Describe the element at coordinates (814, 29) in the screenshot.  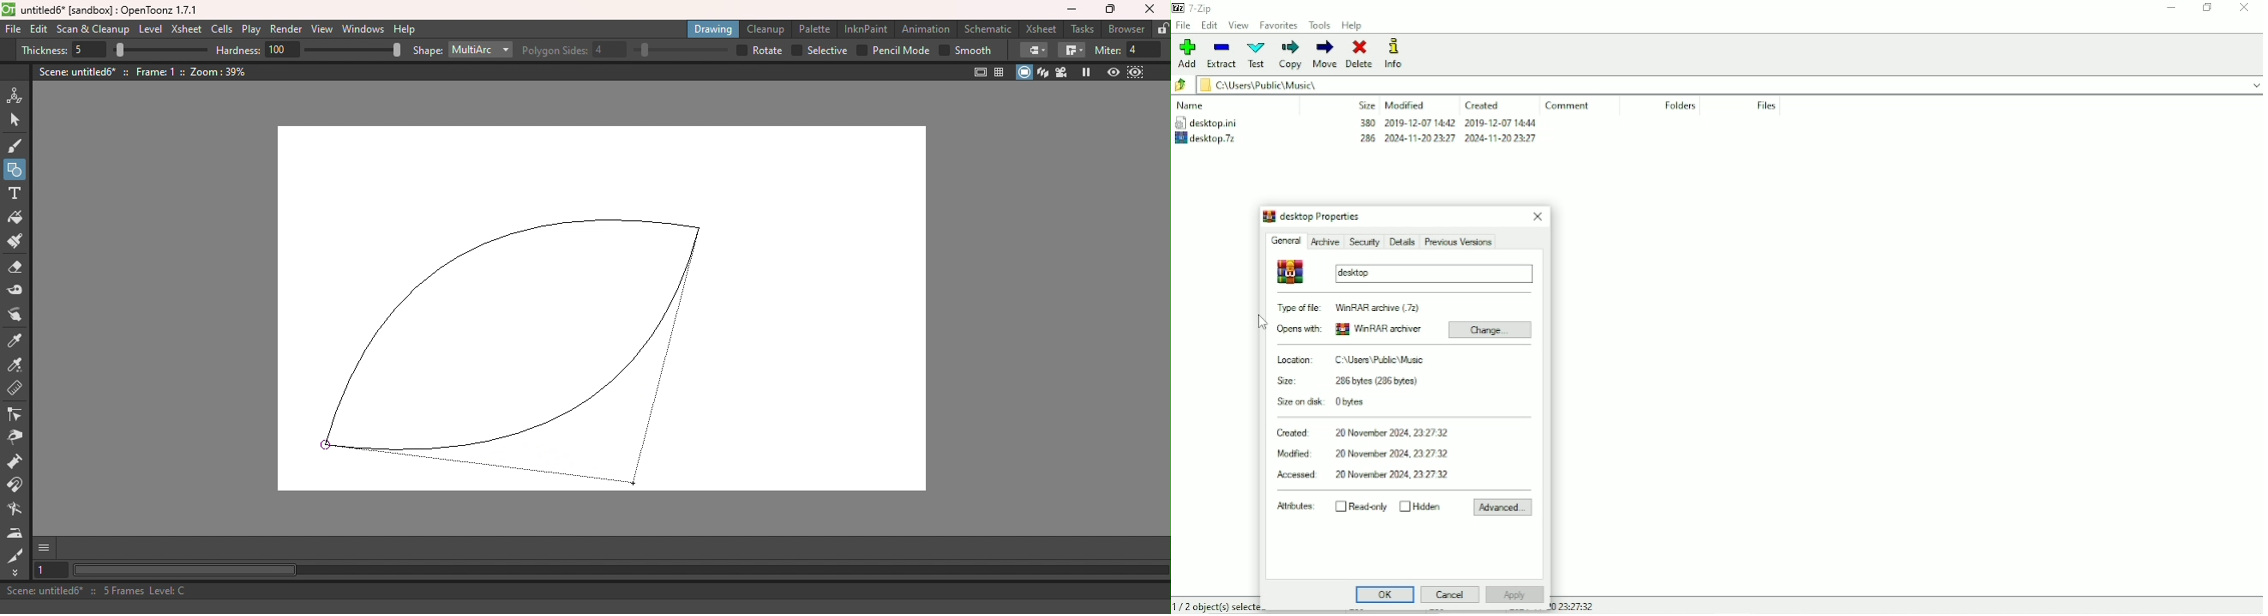
I see `Palette` at that location.